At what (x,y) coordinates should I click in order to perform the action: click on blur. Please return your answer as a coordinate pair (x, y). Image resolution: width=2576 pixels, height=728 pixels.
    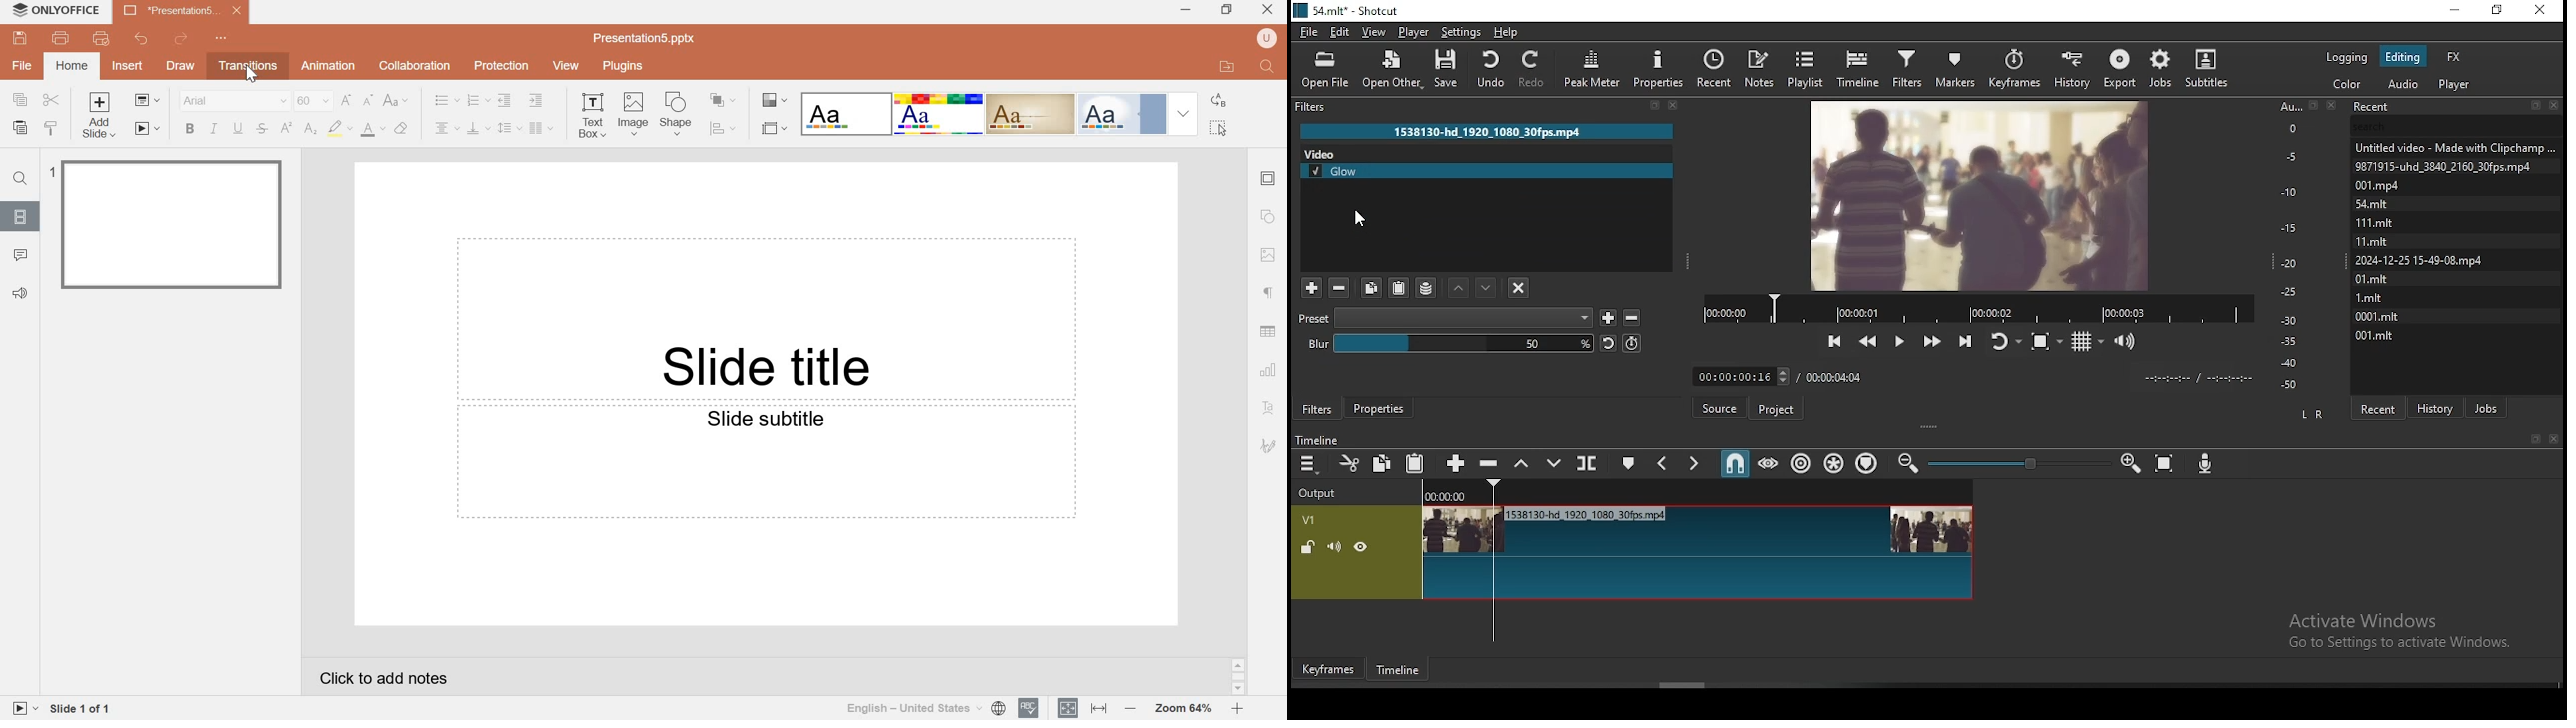
    Looking at the image, I should click on (1449, 343).